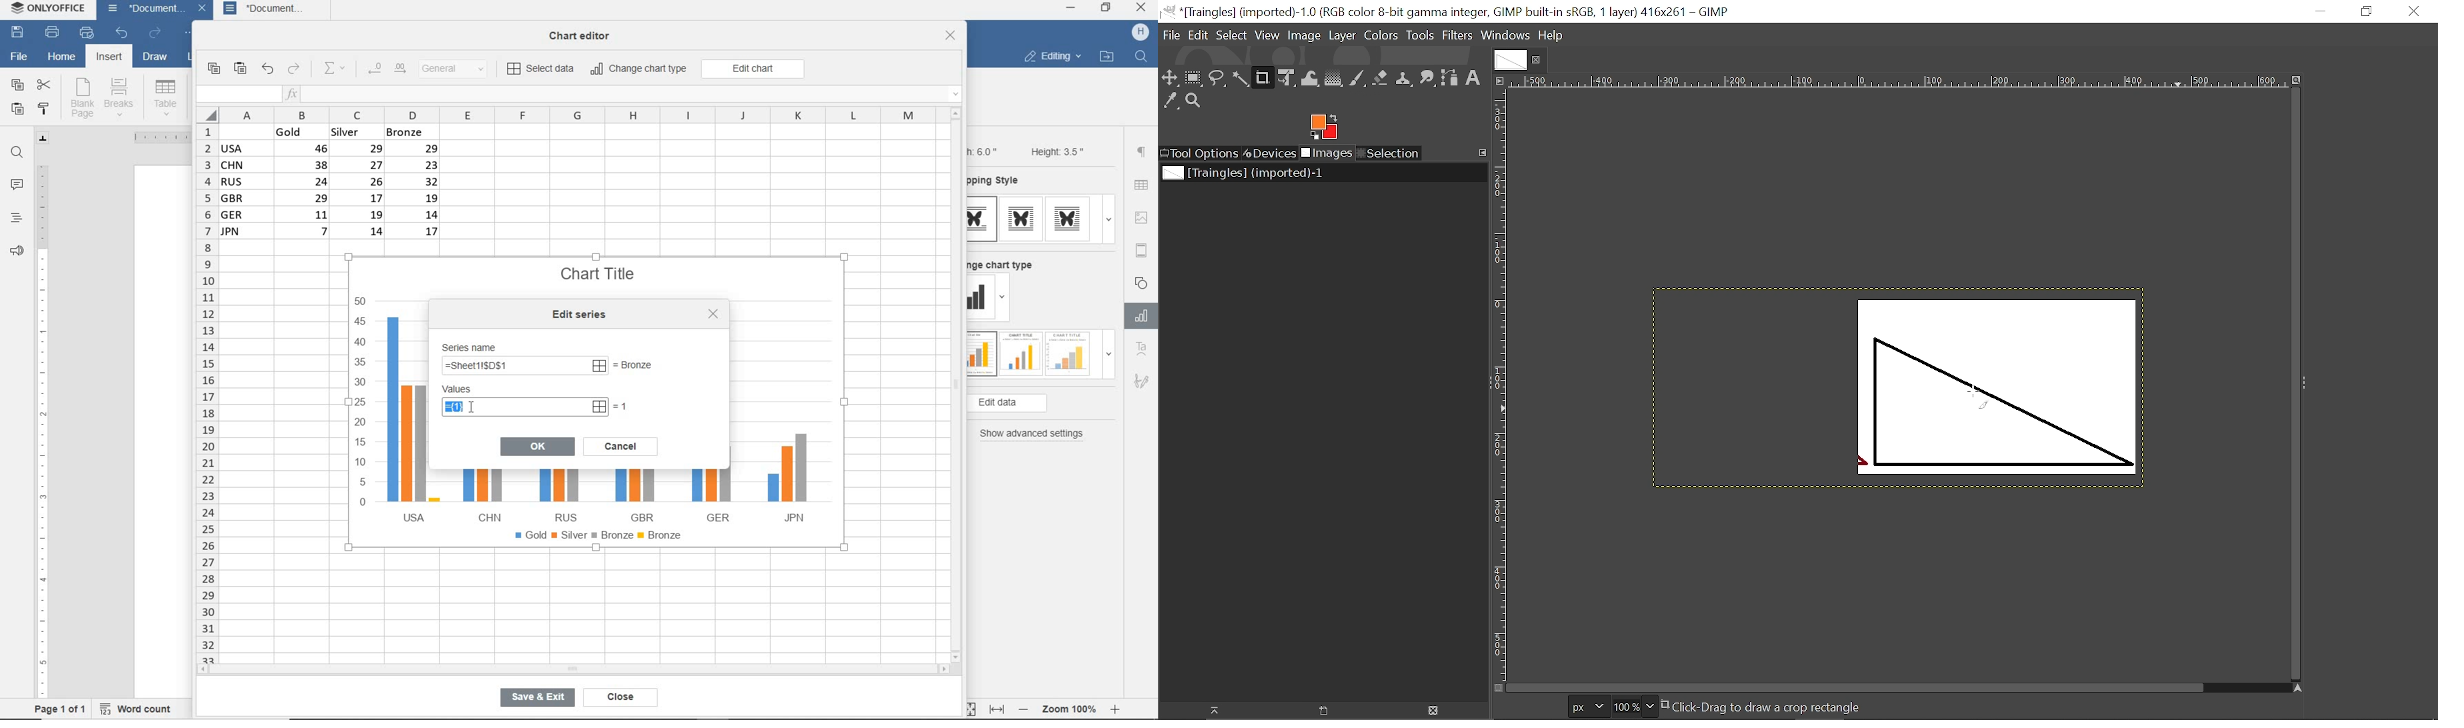  I want to click on search, so click(1143, 55).